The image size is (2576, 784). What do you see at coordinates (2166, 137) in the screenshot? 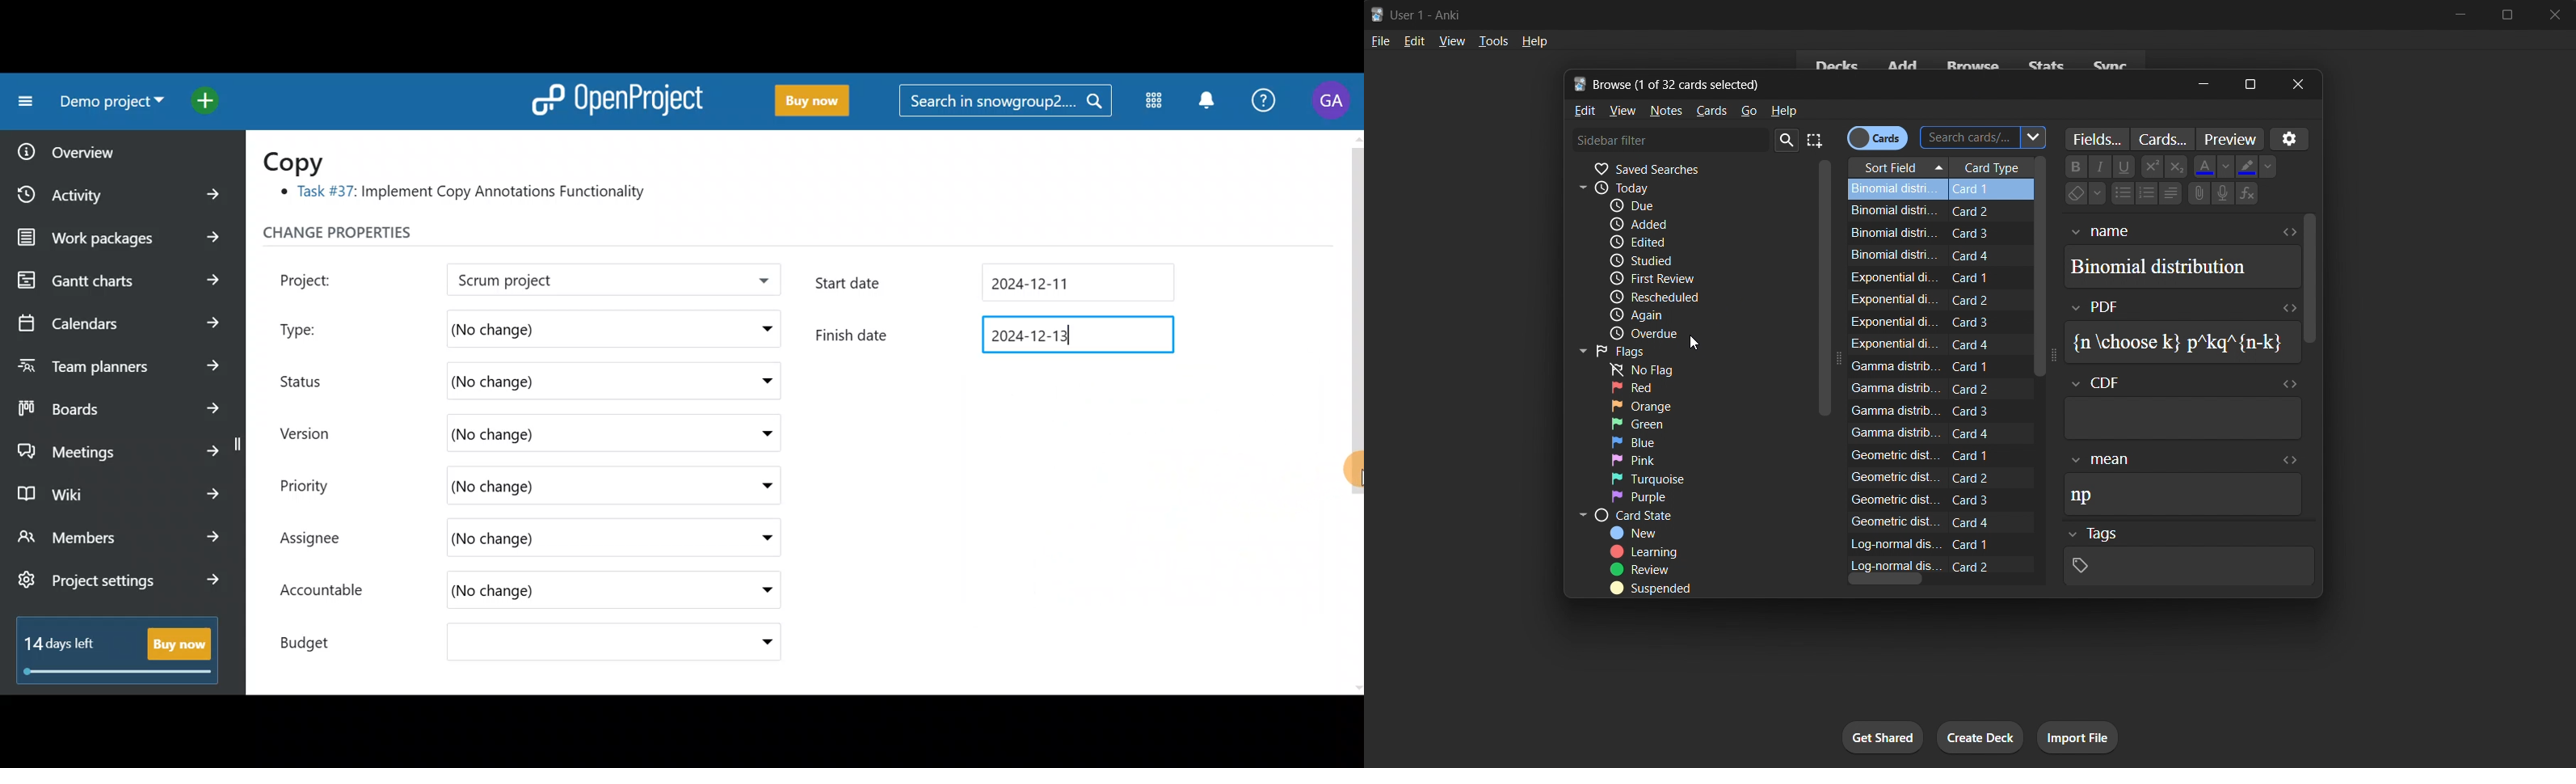
I see `customize cards` at bounding box center [2166, 137].